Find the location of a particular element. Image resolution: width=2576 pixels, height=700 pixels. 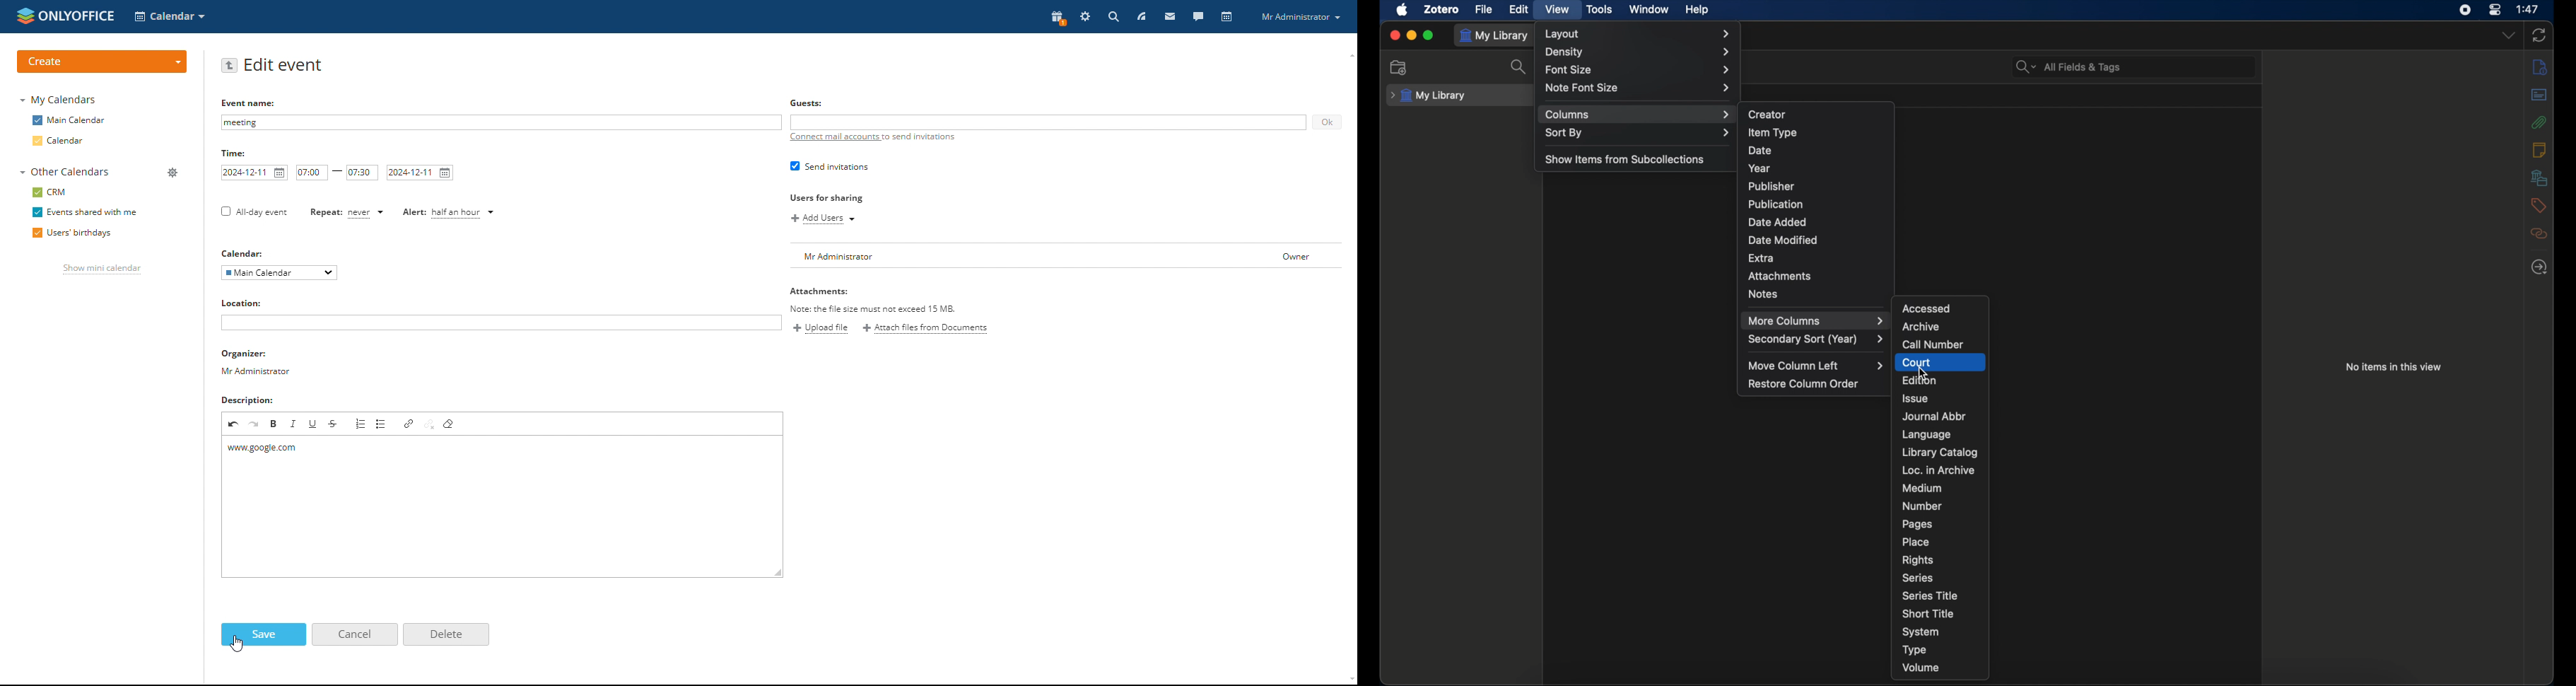

end date is located at coordinates (419, 173).